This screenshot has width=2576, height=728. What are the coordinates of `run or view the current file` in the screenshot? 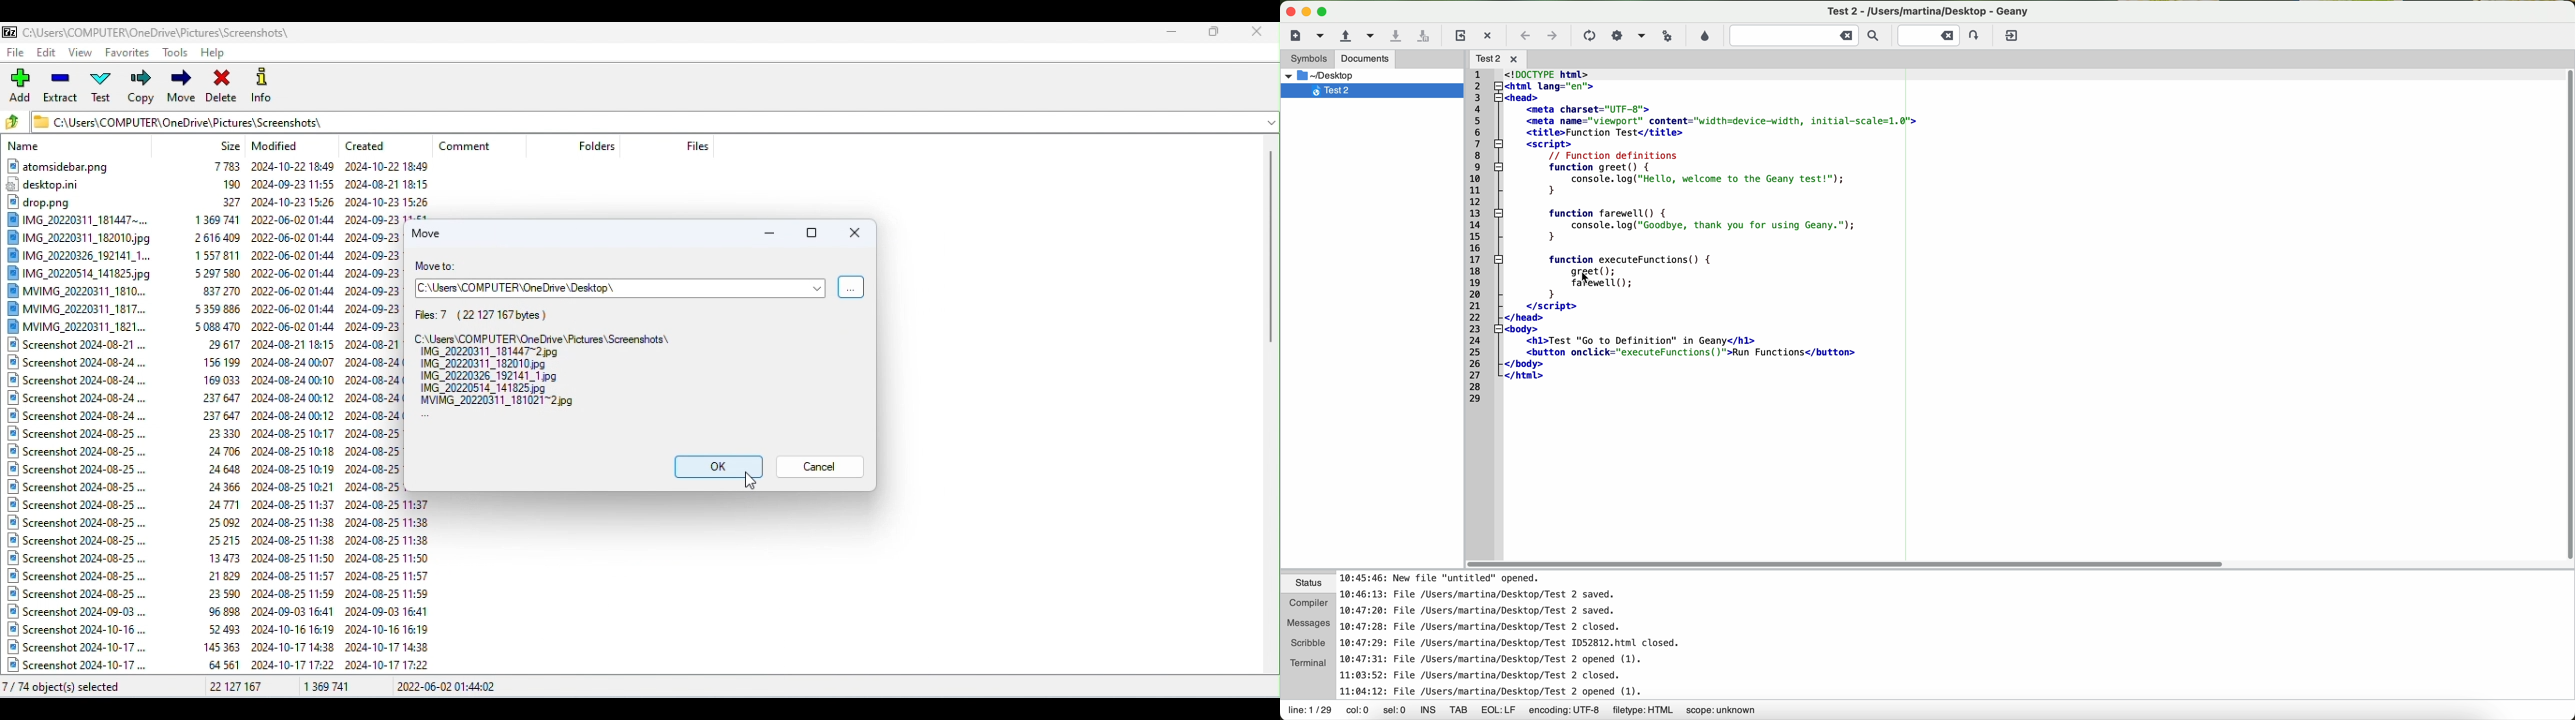 It's located at (1665, 35).